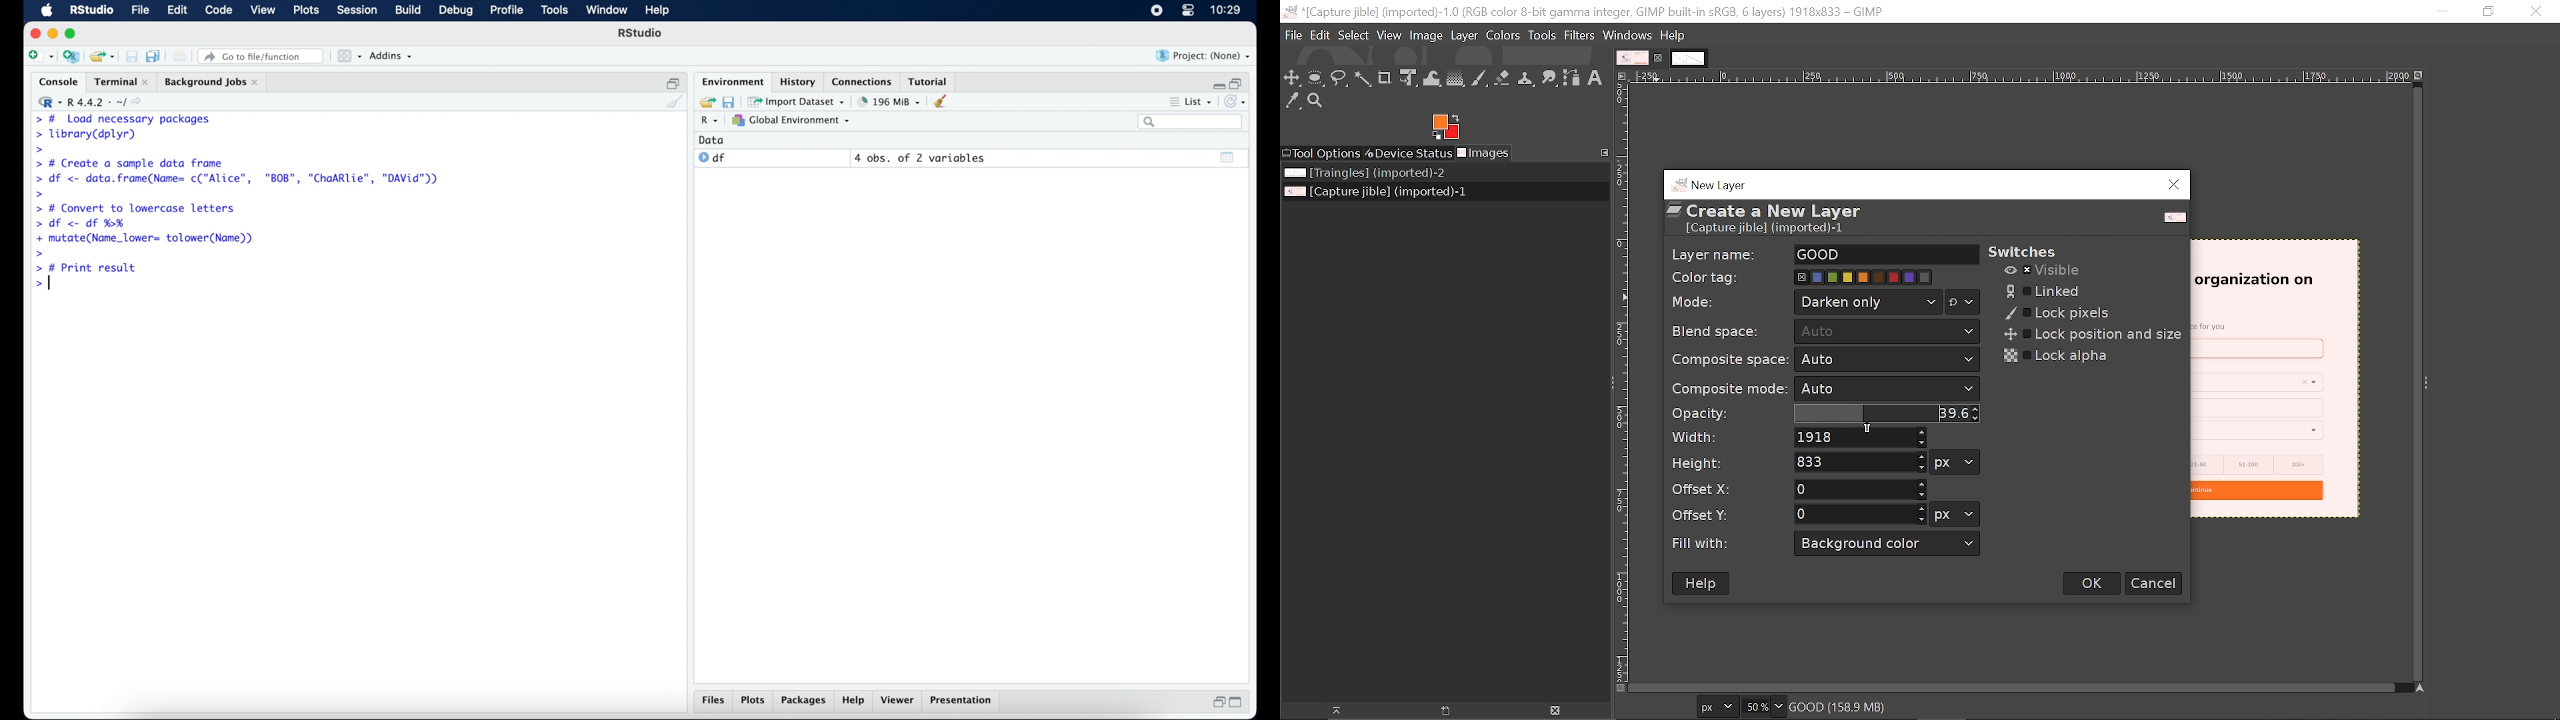  Describe the element at coordinates (1555, 711) in the screenshot. I see `Delete image` at that location.